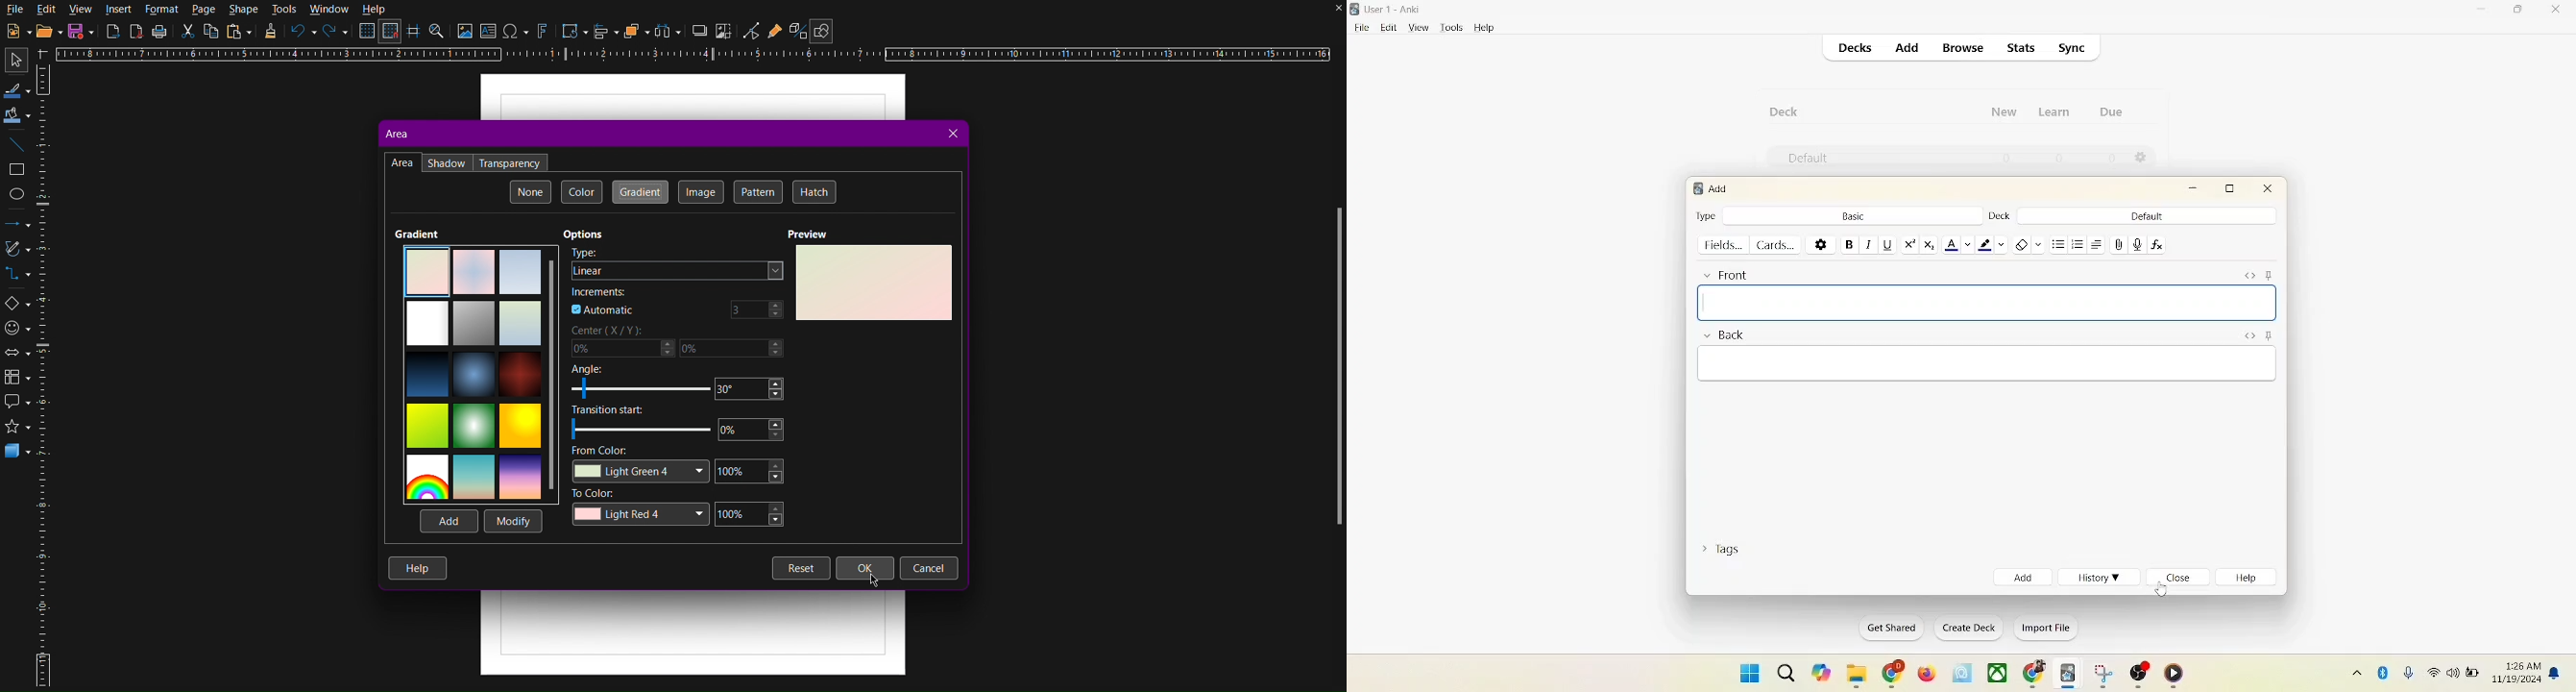  I want to click on Vectors, so click(16, 251).